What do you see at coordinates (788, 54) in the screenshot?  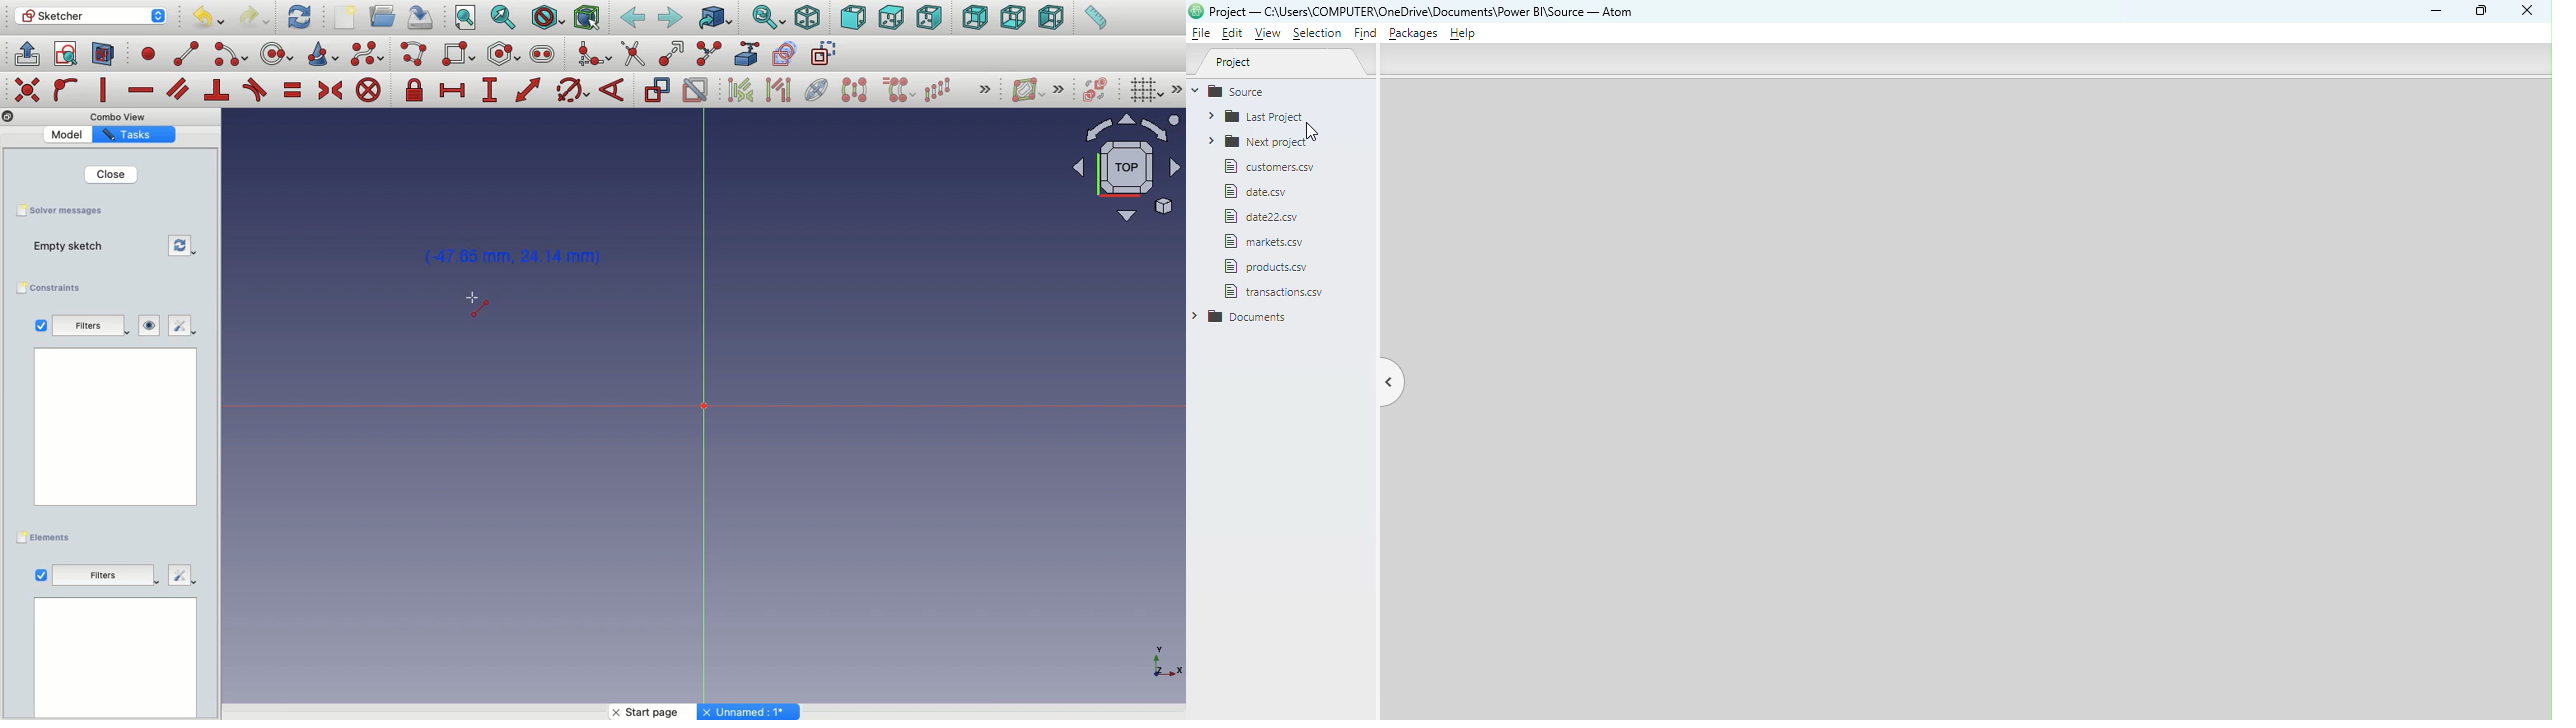 I see `carbon copy` at bounding box center [788, 54].